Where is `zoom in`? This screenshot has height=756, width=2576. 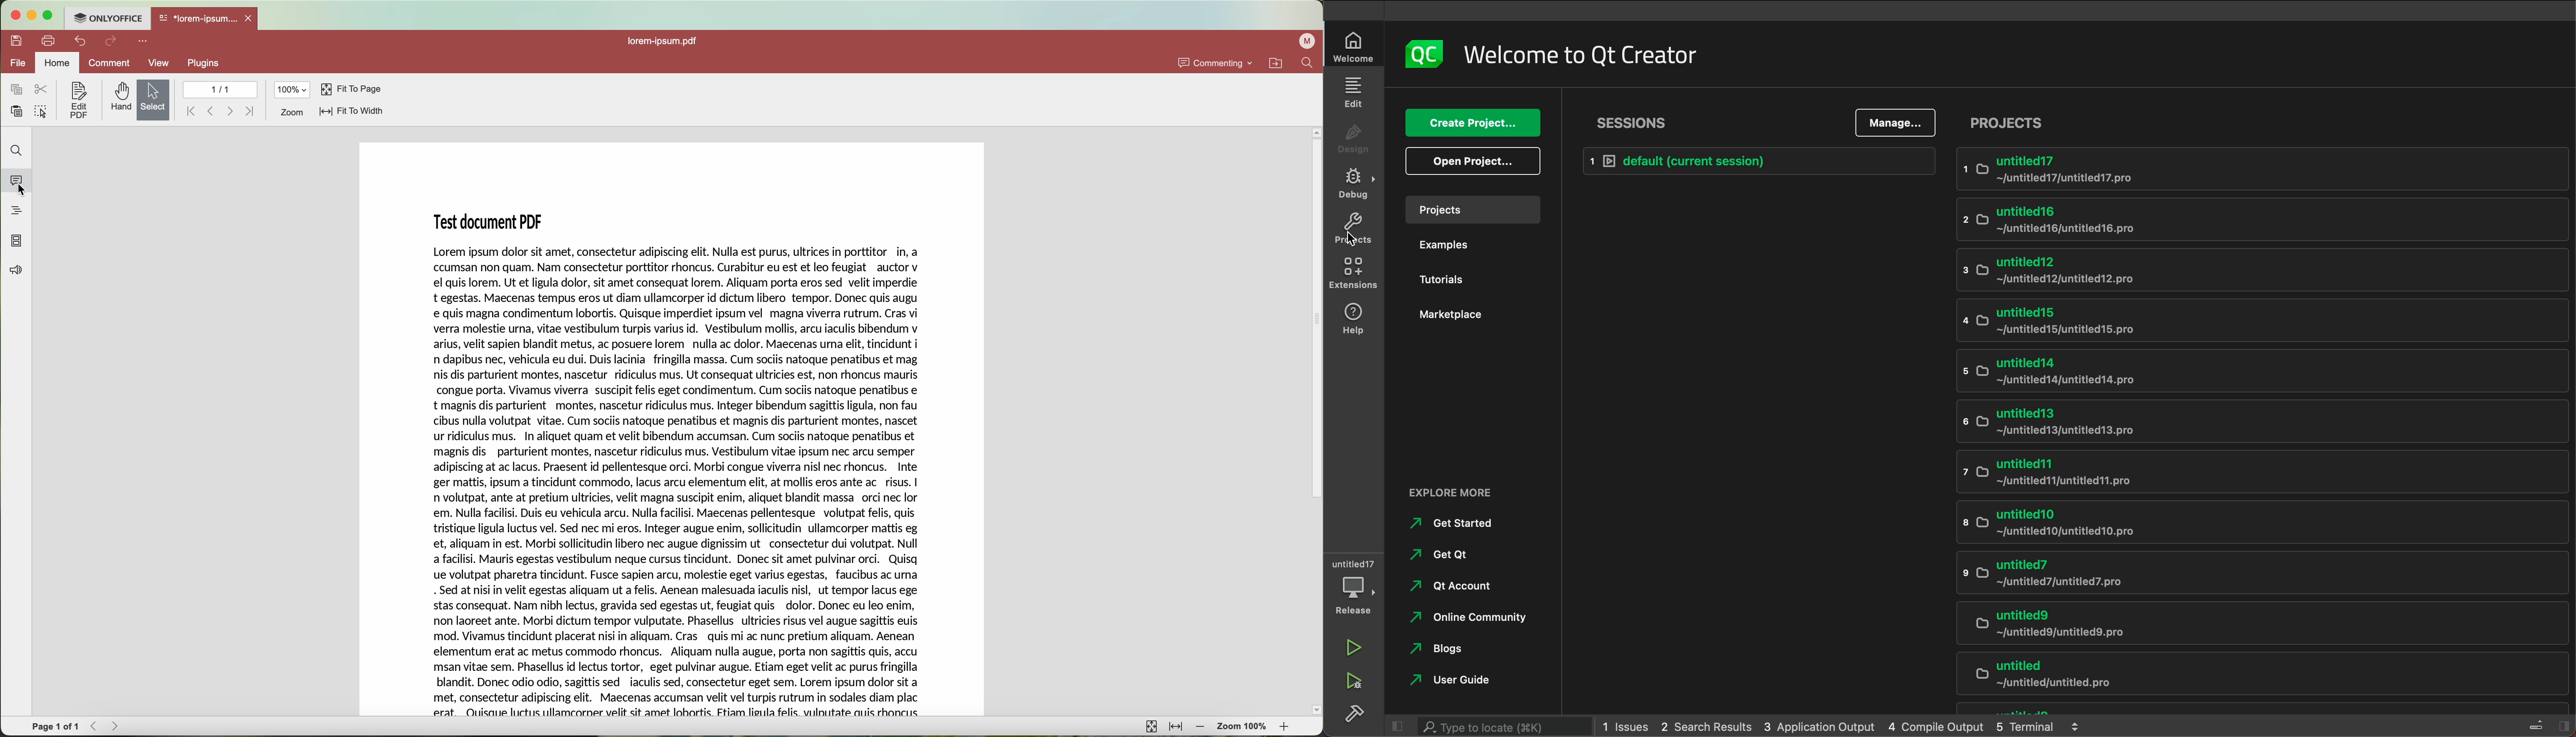 zoom in is located at coordinates (1287, 728).